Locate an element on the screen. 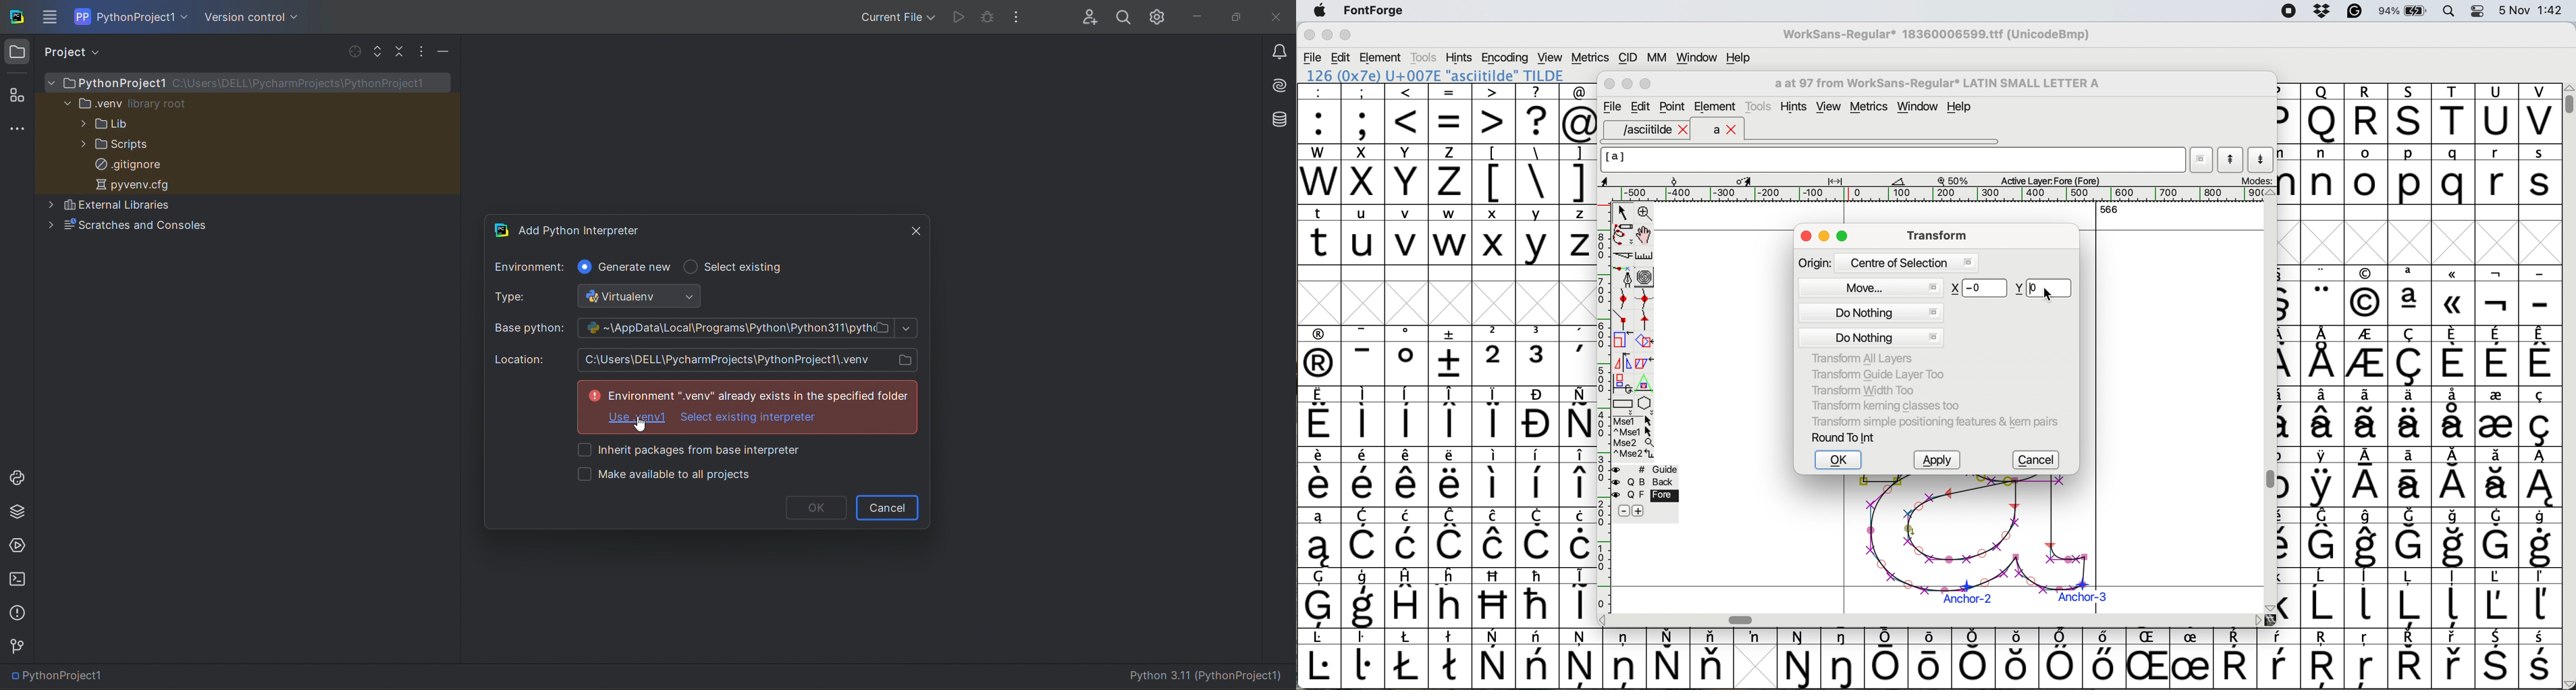 The width and height of the screenshot is (2576, 700). symbol is located at coordinates (2325, 416).